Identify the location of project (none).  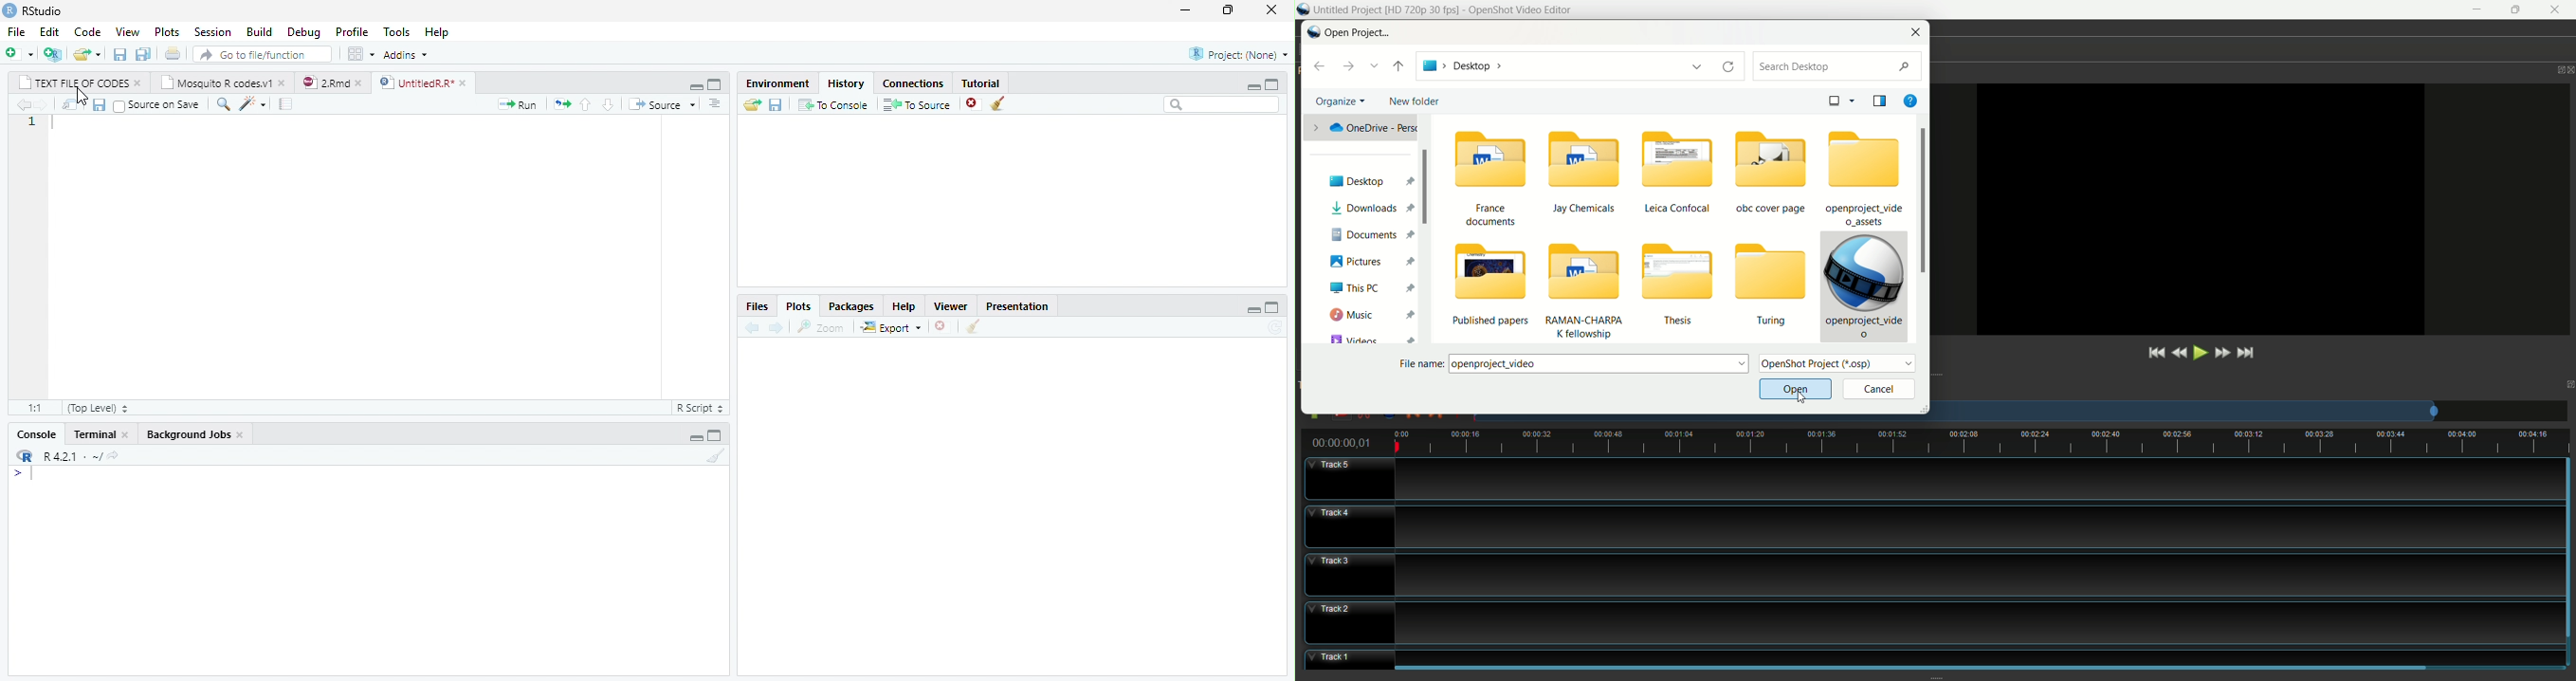
(1238, 52).